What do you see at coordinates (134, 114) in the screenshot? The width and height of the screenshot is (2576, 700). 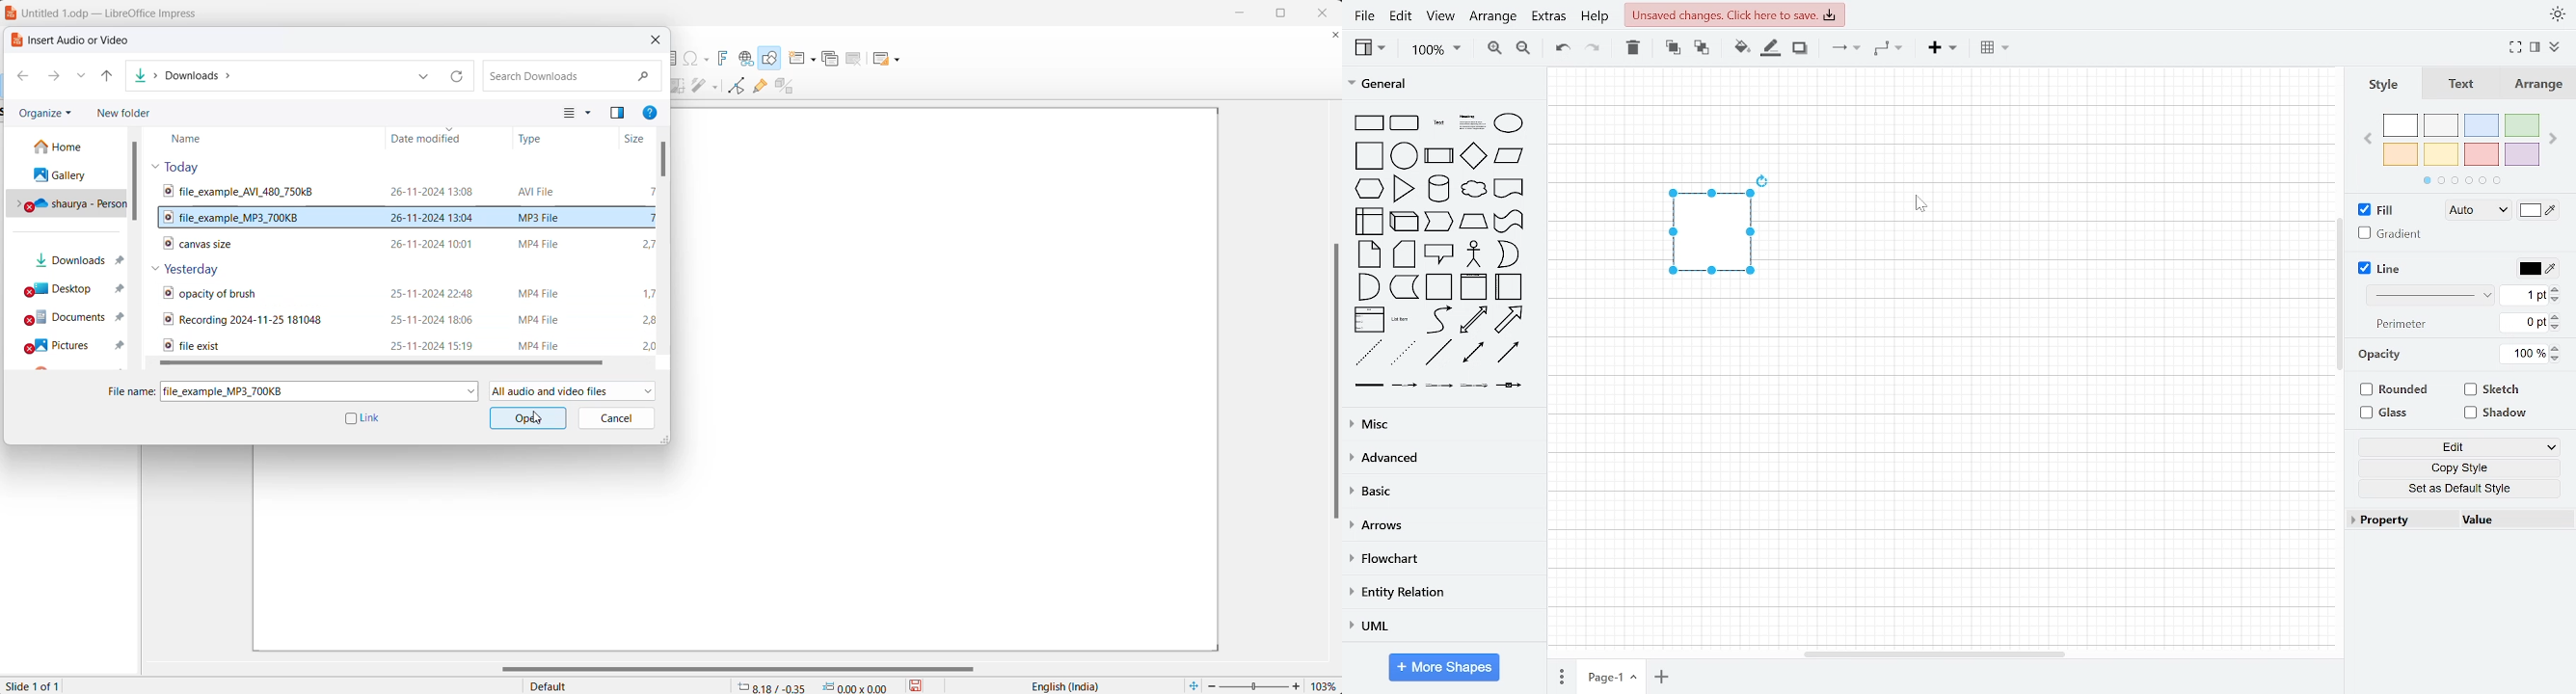 I see `new folder` at bounding box center [134, 114].